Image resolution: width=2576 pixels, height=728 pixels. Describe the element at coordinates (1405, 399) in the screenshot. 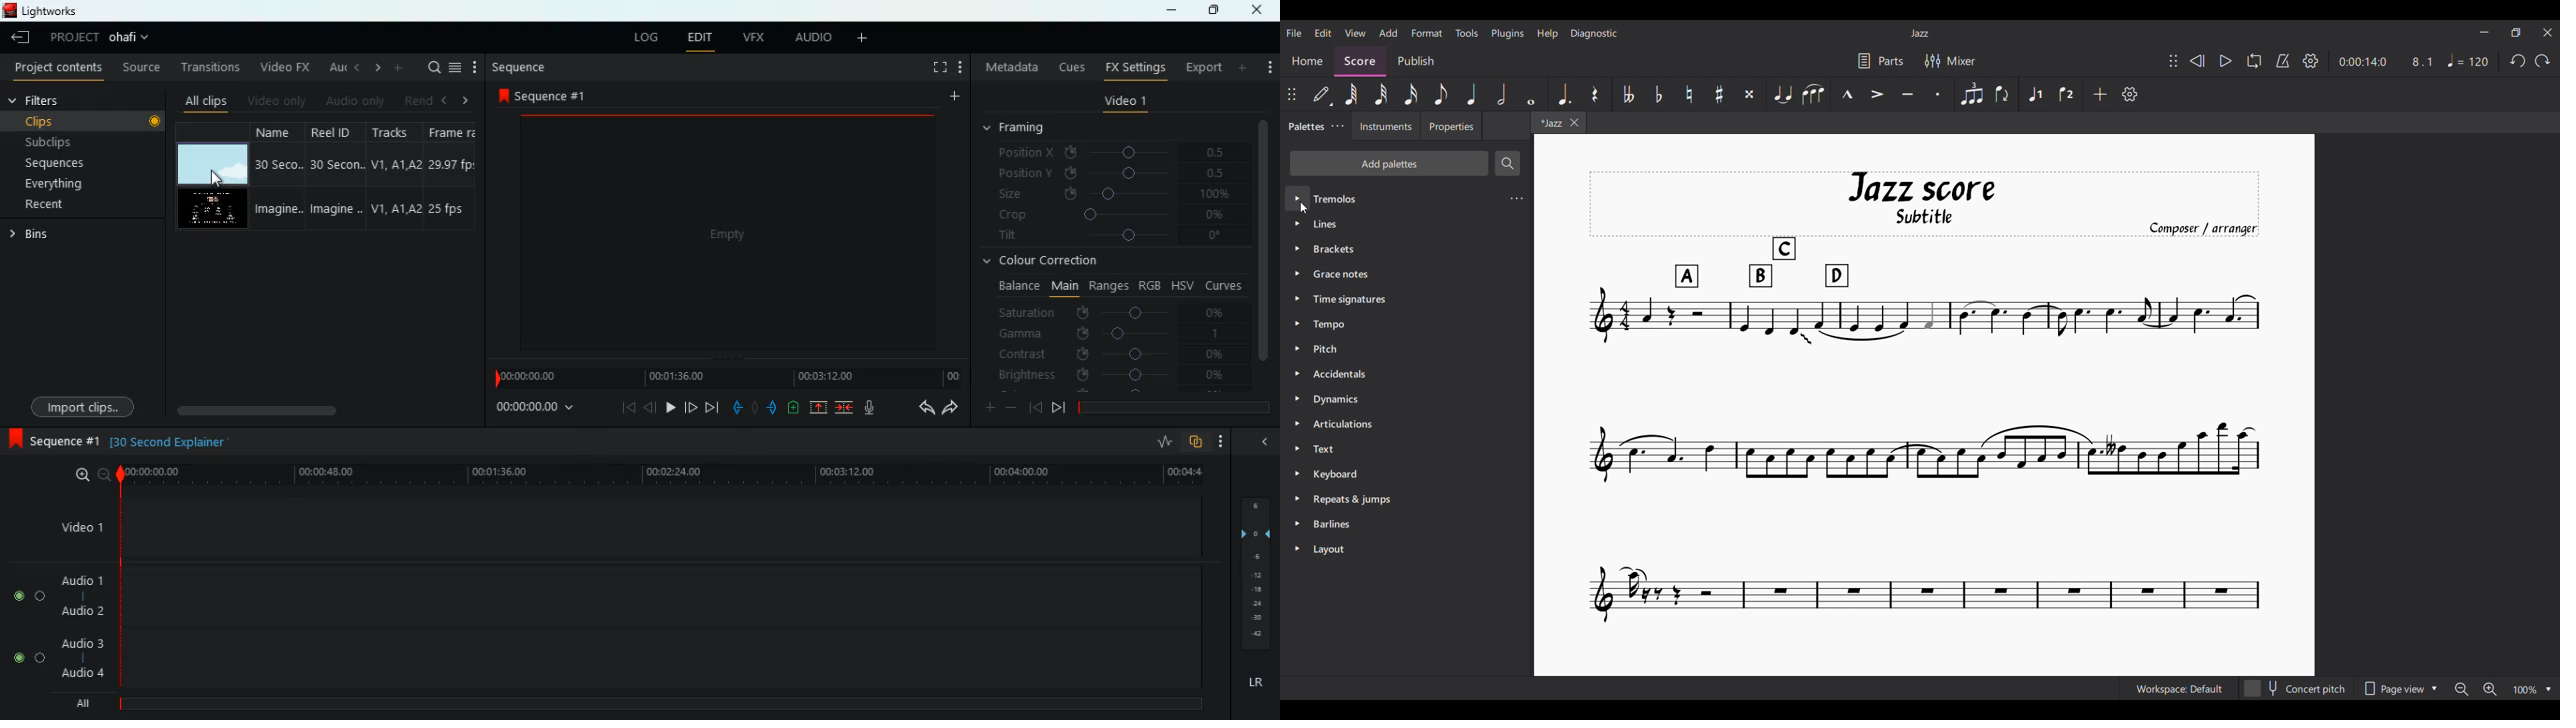

I see `Dynamics` at that location.